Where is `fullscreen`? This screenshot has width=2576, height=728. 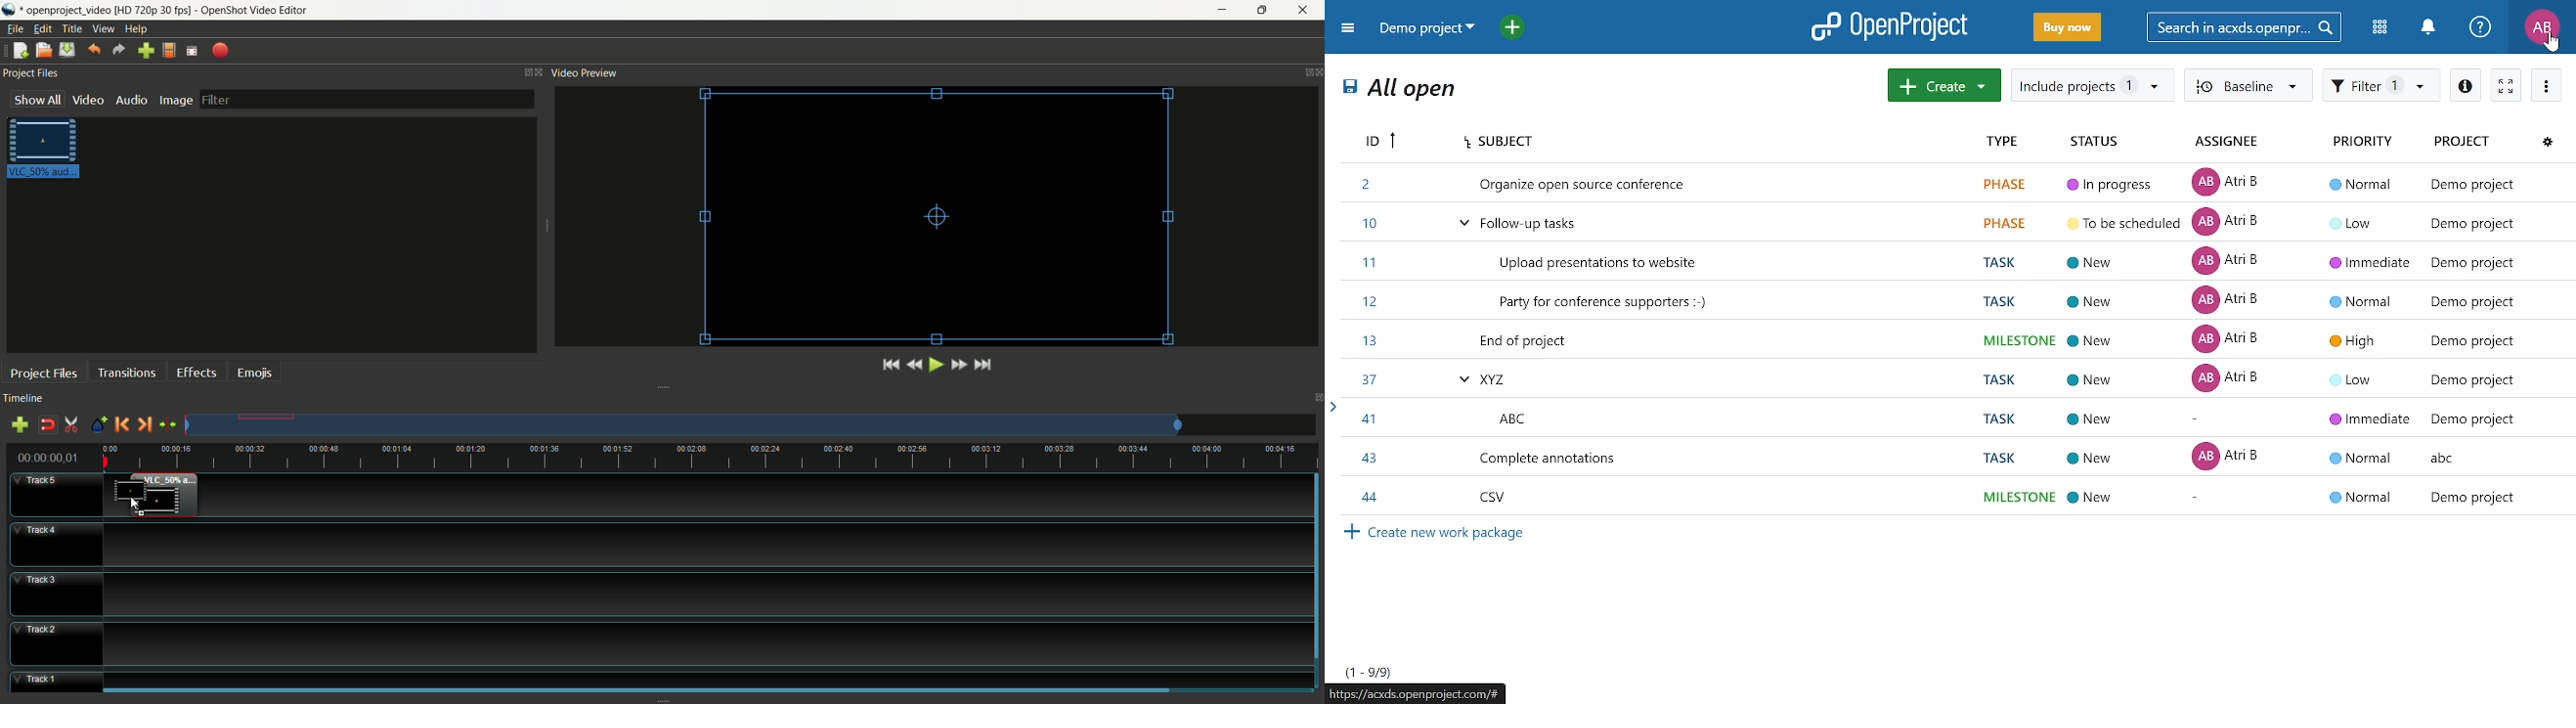
fullscreen is located at coordinates (191, 50).